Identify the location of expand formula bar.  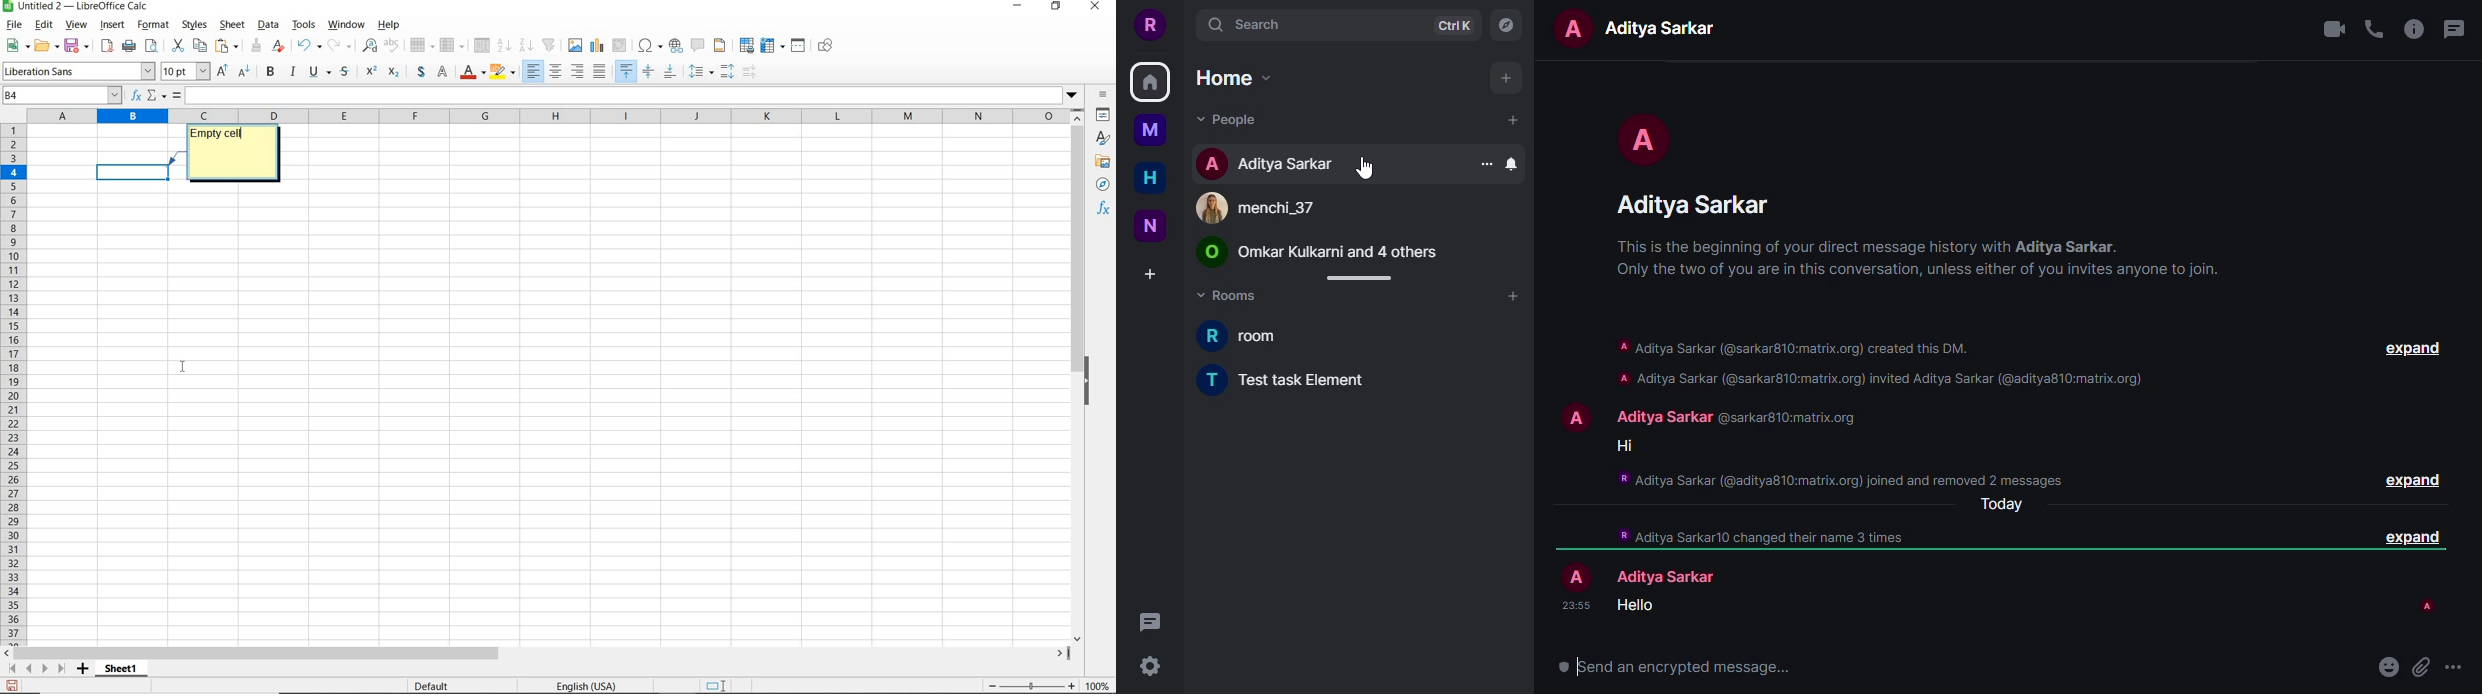
(636, 95).